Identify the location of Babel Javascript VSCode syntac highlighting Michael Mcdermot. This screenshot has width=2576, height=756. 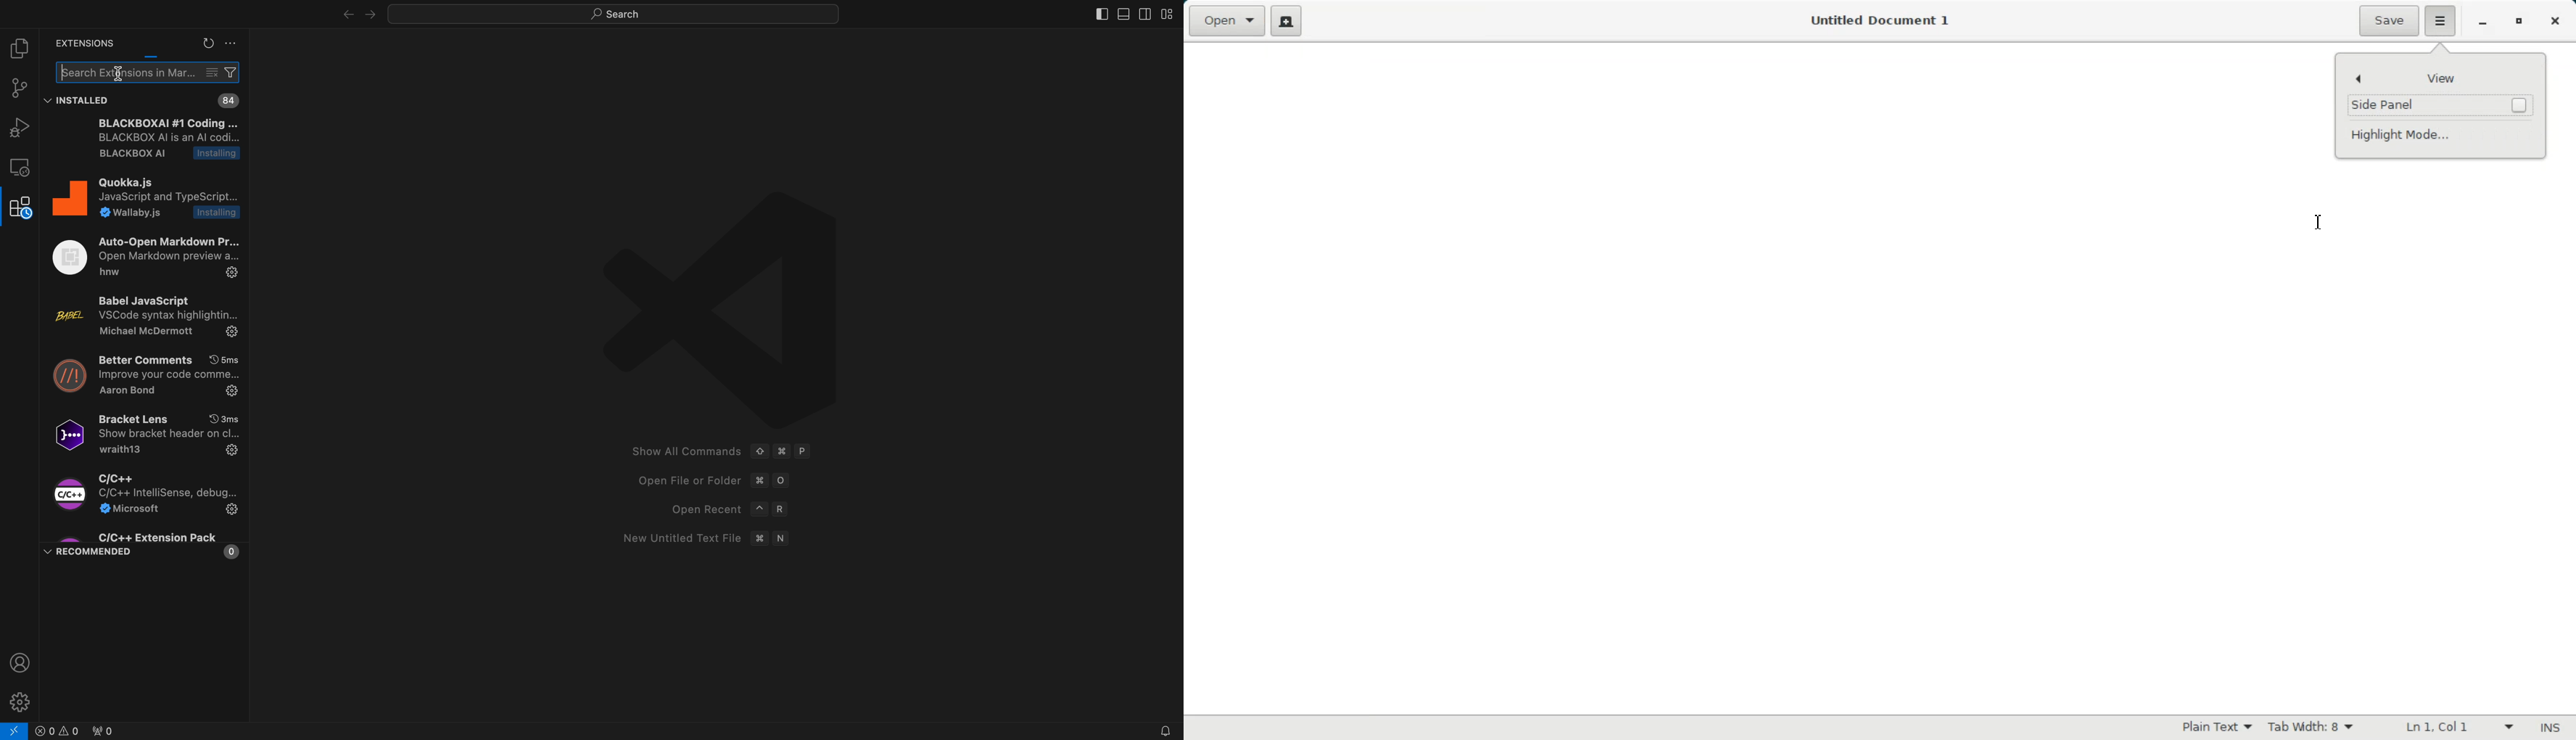
(152, 321).